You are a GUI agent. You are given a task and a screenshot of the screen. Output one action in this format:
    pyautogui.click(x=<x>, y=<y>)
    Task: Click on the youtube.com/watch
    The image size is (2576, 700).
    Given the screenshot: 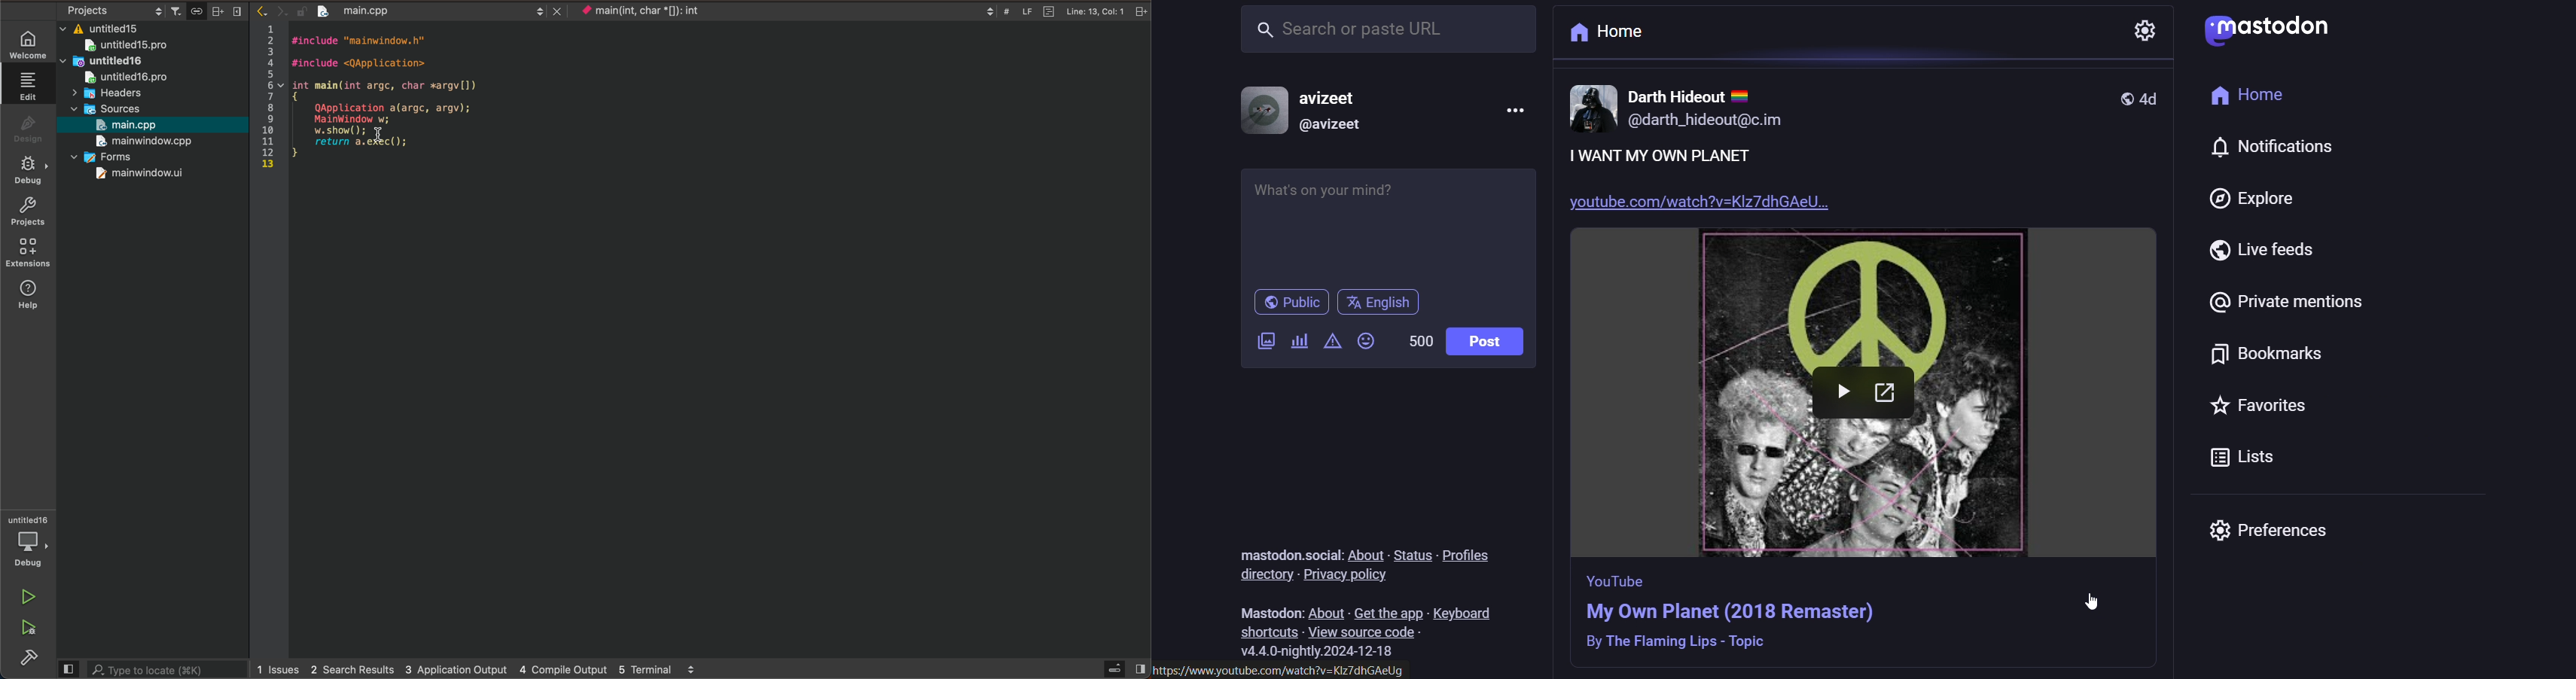 What is the action you would take?
    pyautogui.click(x=1697, y=201)
    